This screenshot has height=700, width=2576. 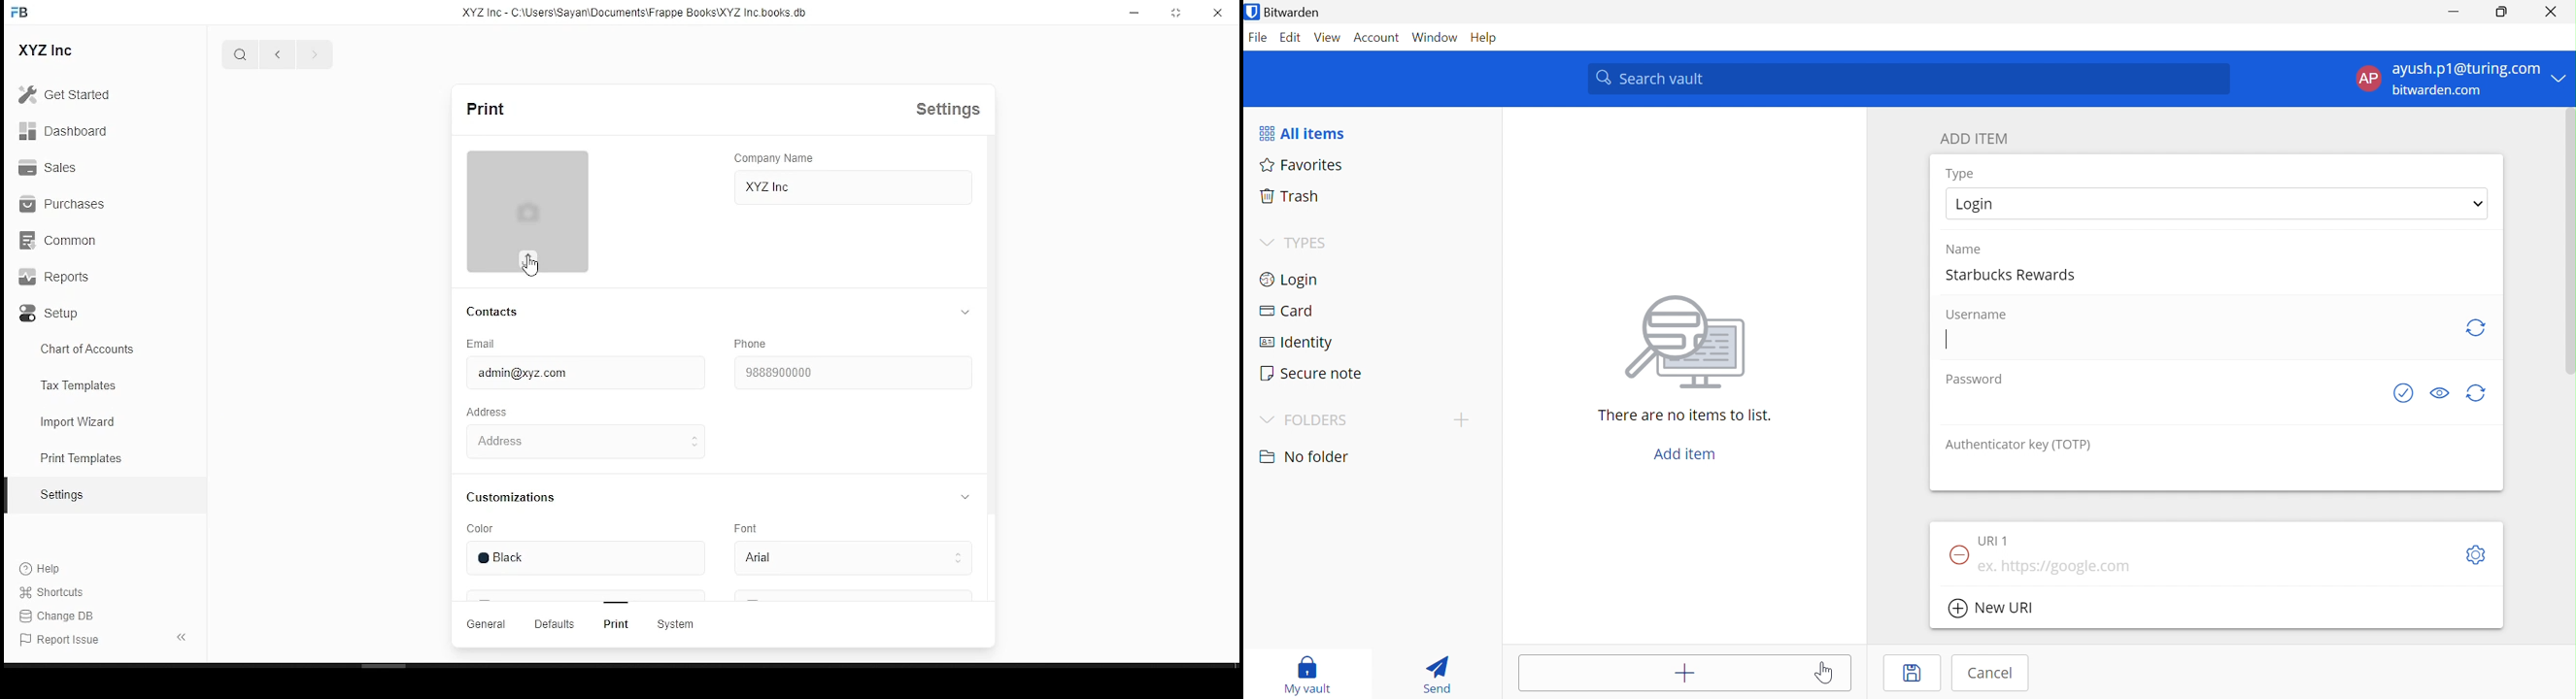 What do you see at coordinates (508, 497) in the screenshot?
I see `Customizations` at bounding box center [508, 497].